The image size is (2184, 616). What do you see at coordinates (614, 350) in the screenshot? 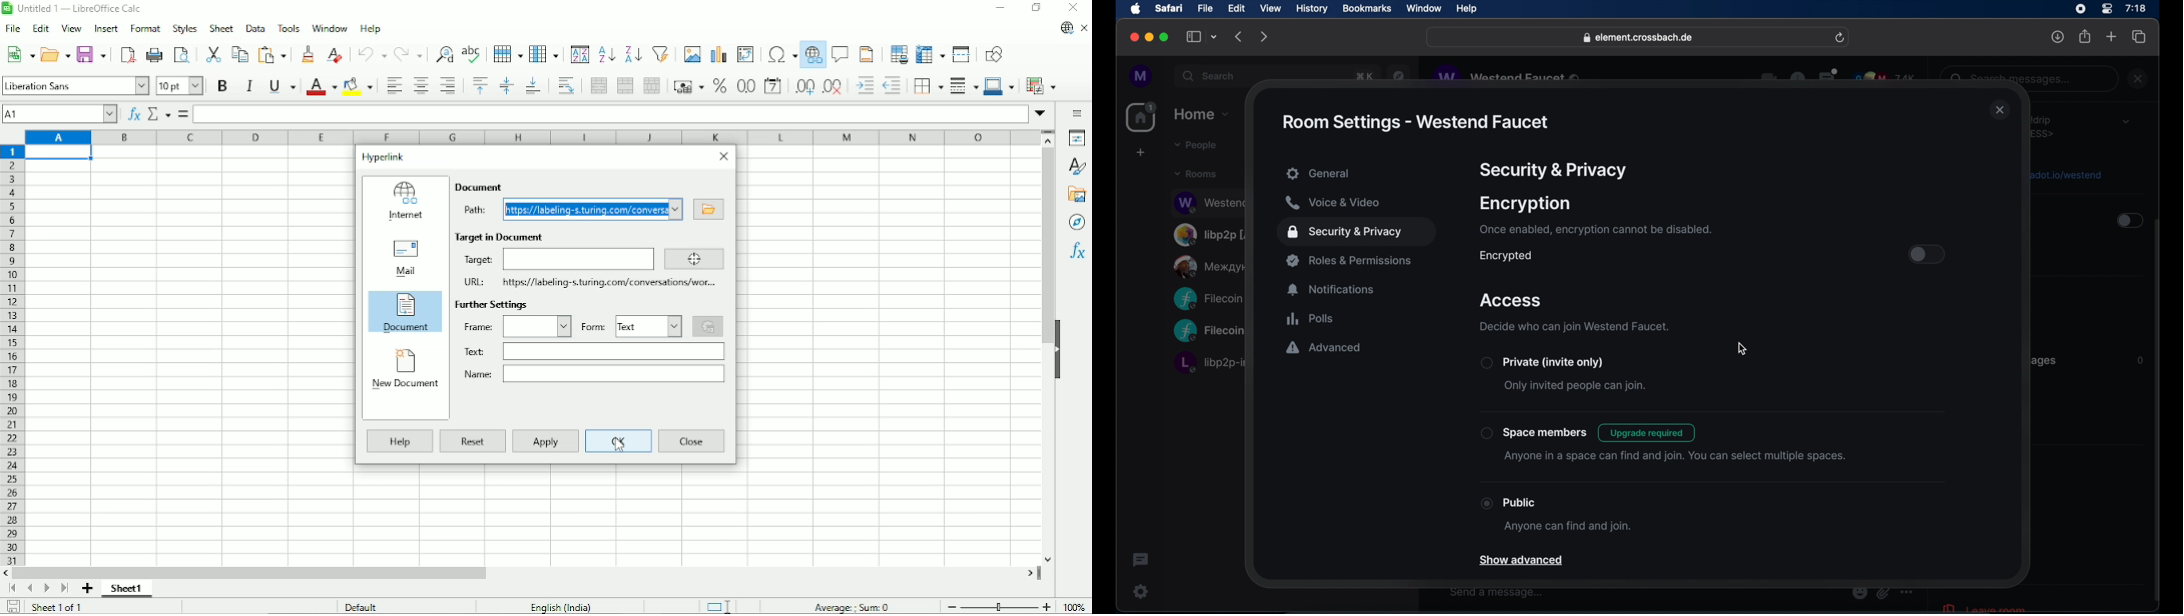
I see `Input` at bounding box center [614, 350].